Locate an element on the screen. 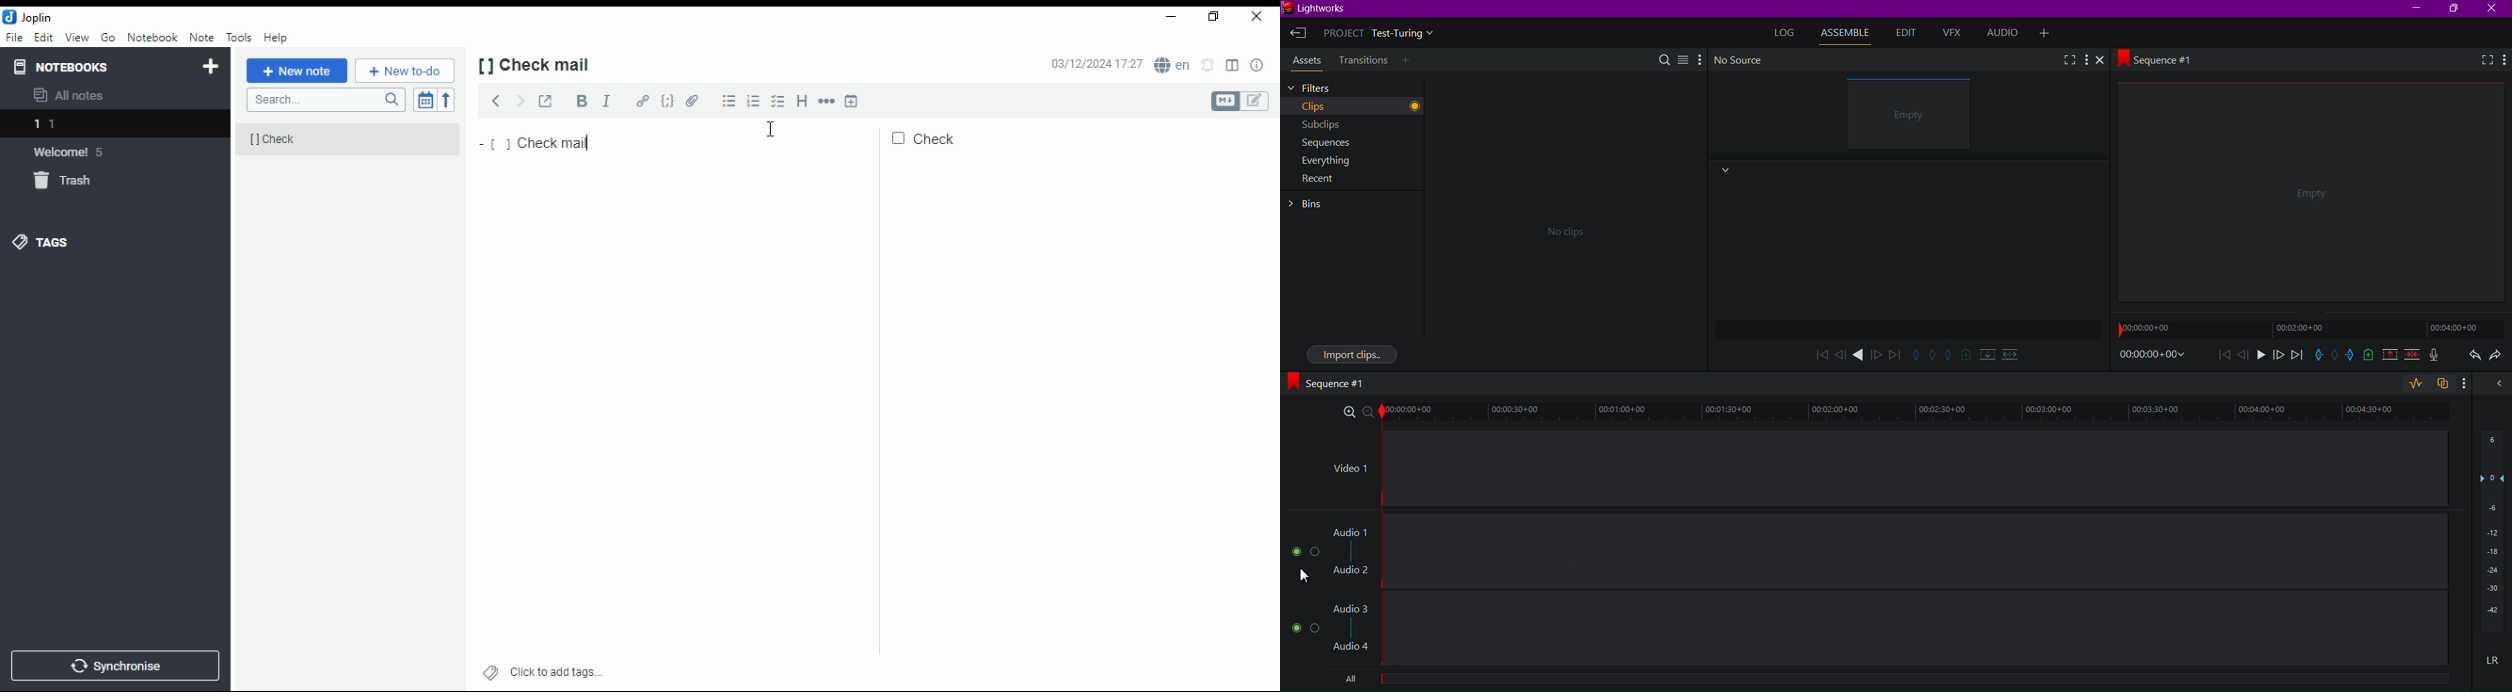 This screenshot has height=700, width=2520. sort order reverse is located at coordinates (446, 99).